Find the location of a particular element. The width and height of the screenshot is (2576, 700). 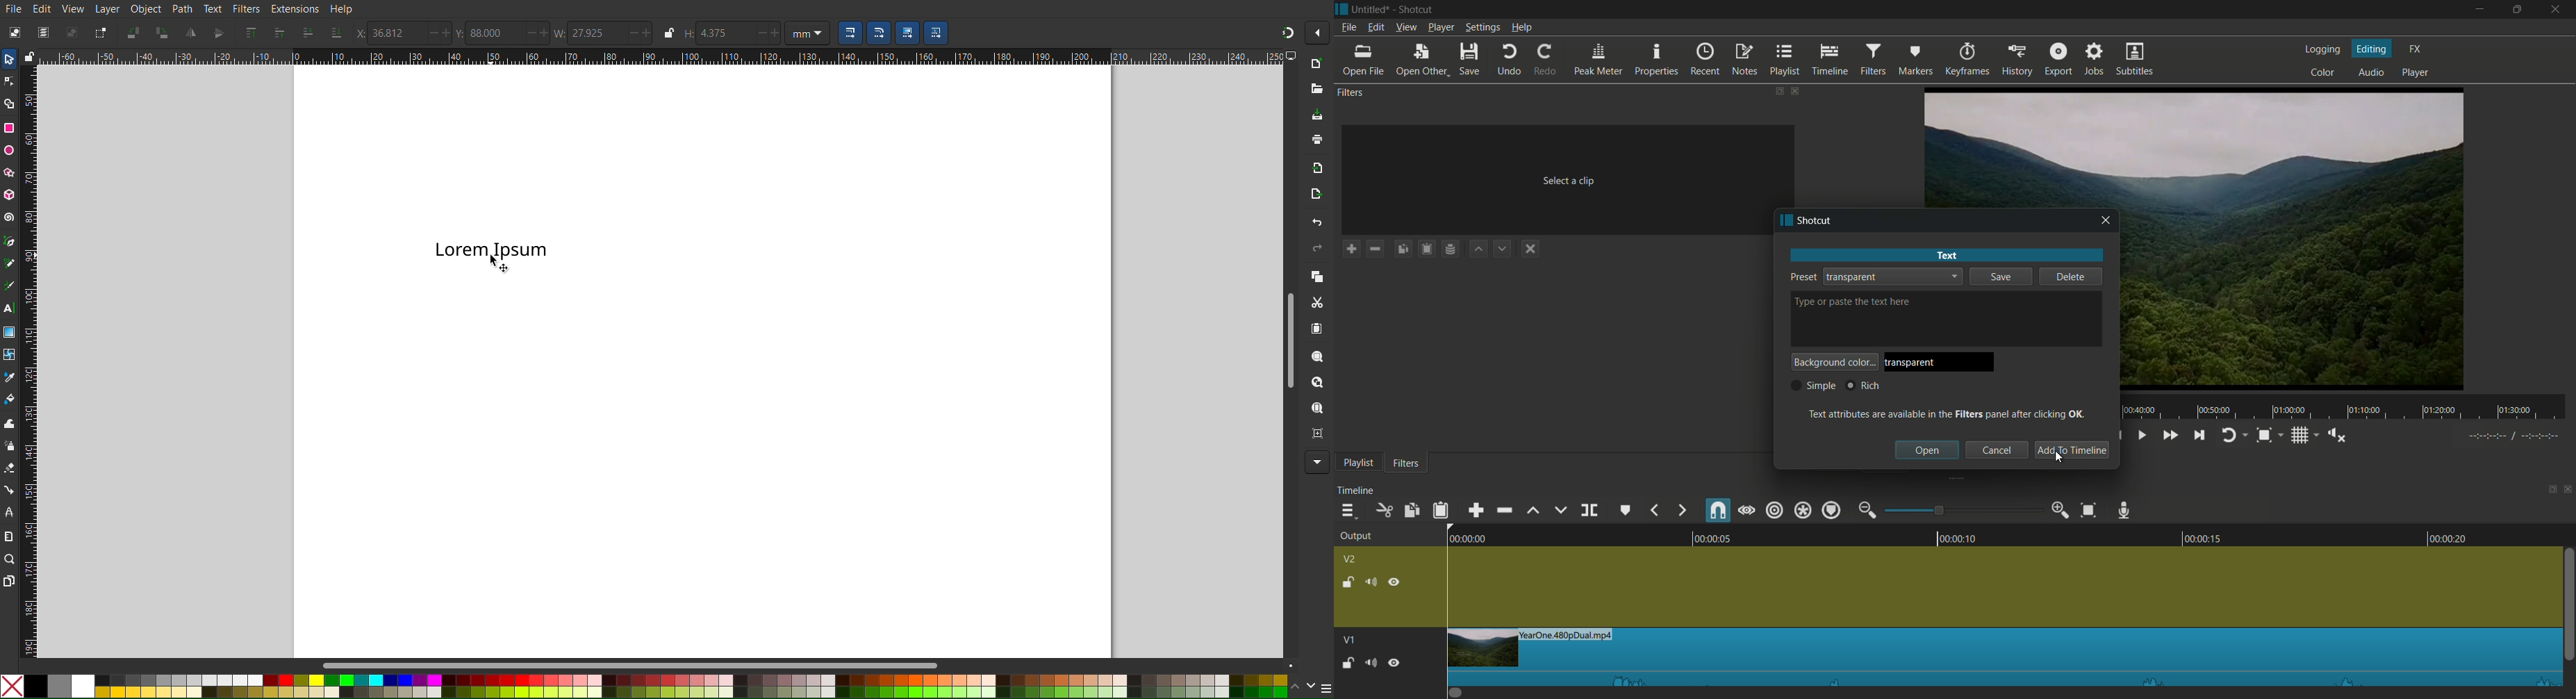

Height is located at coordinates (688, 33).